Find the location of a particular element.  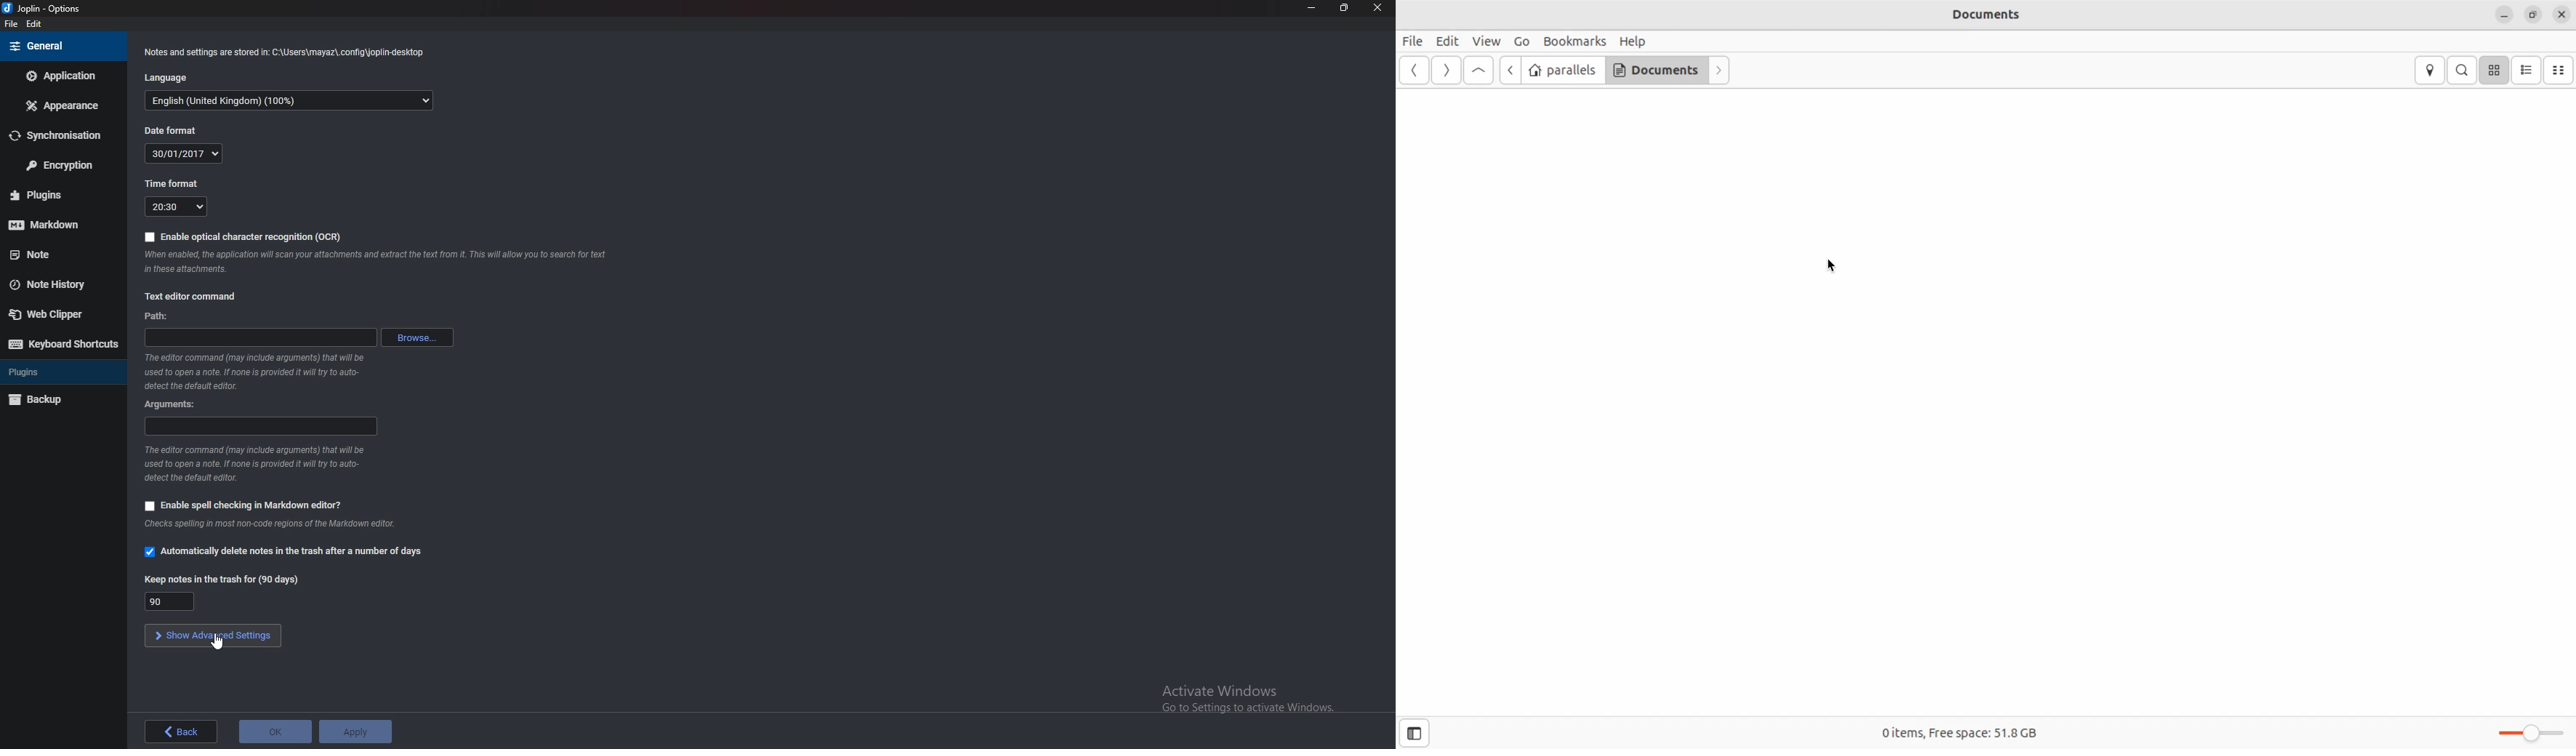

Arguments is located at coordinates (262, 428).